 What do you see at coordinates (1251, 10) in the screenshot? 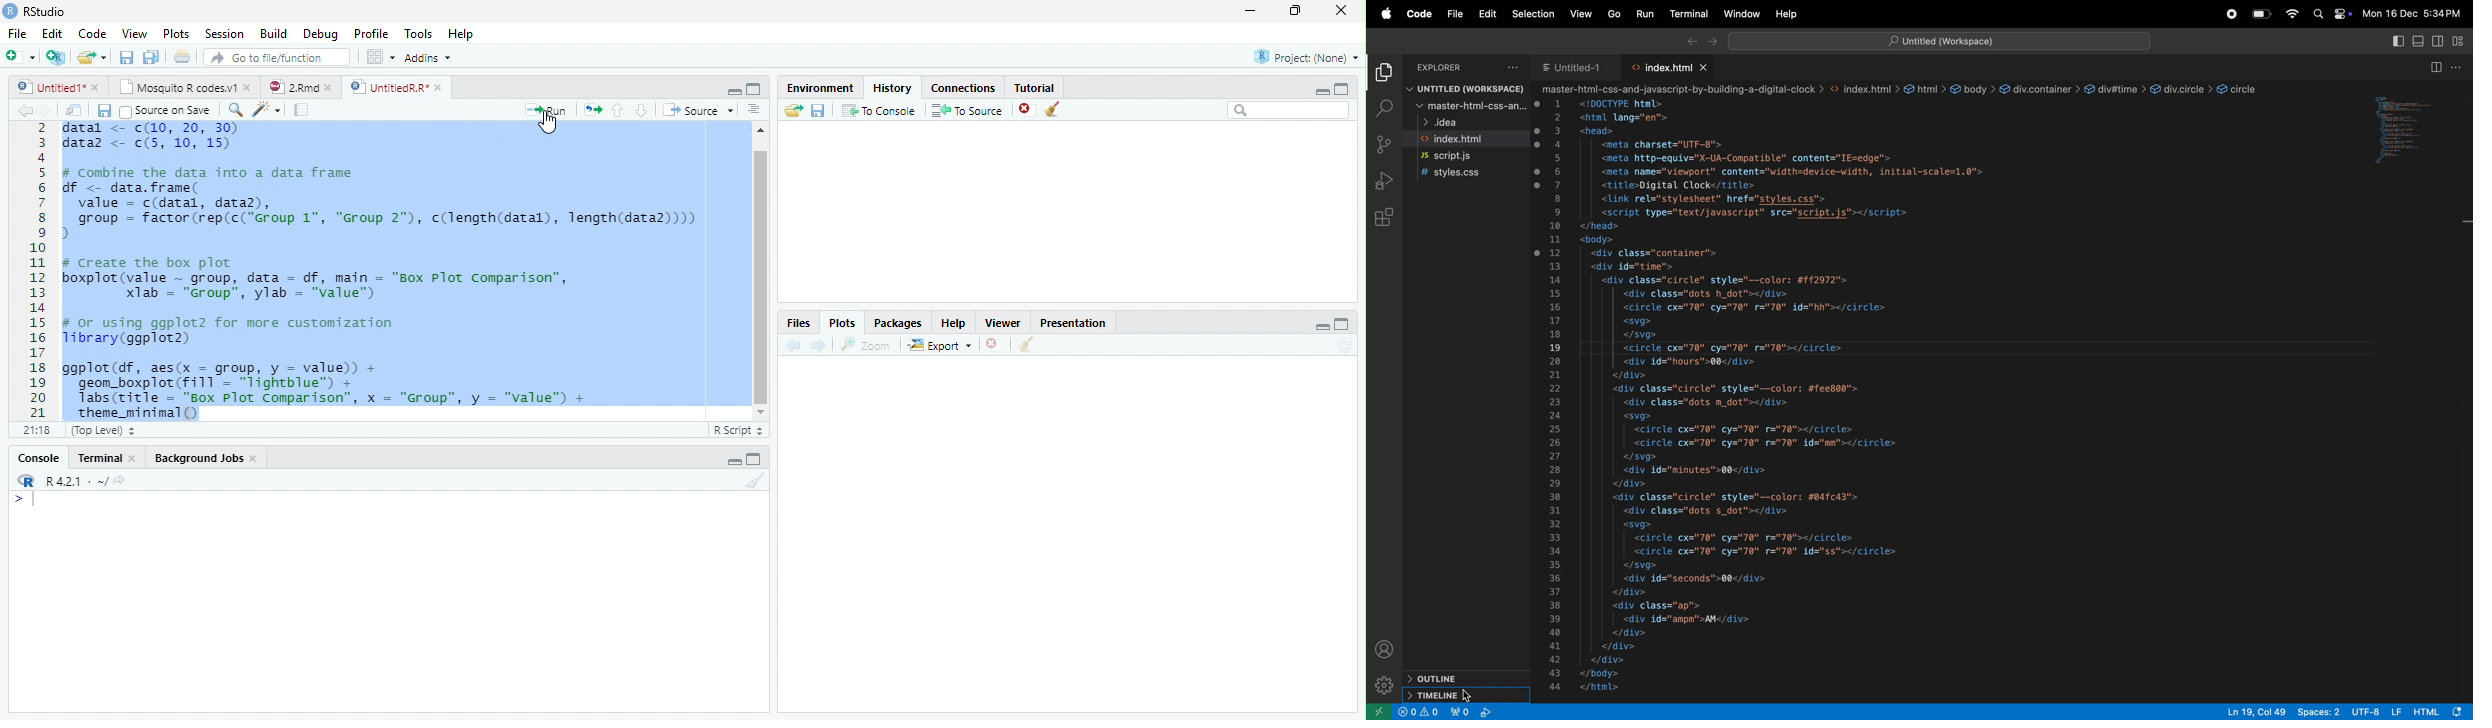
I see `minimize` at bounding box center [1251, 10].